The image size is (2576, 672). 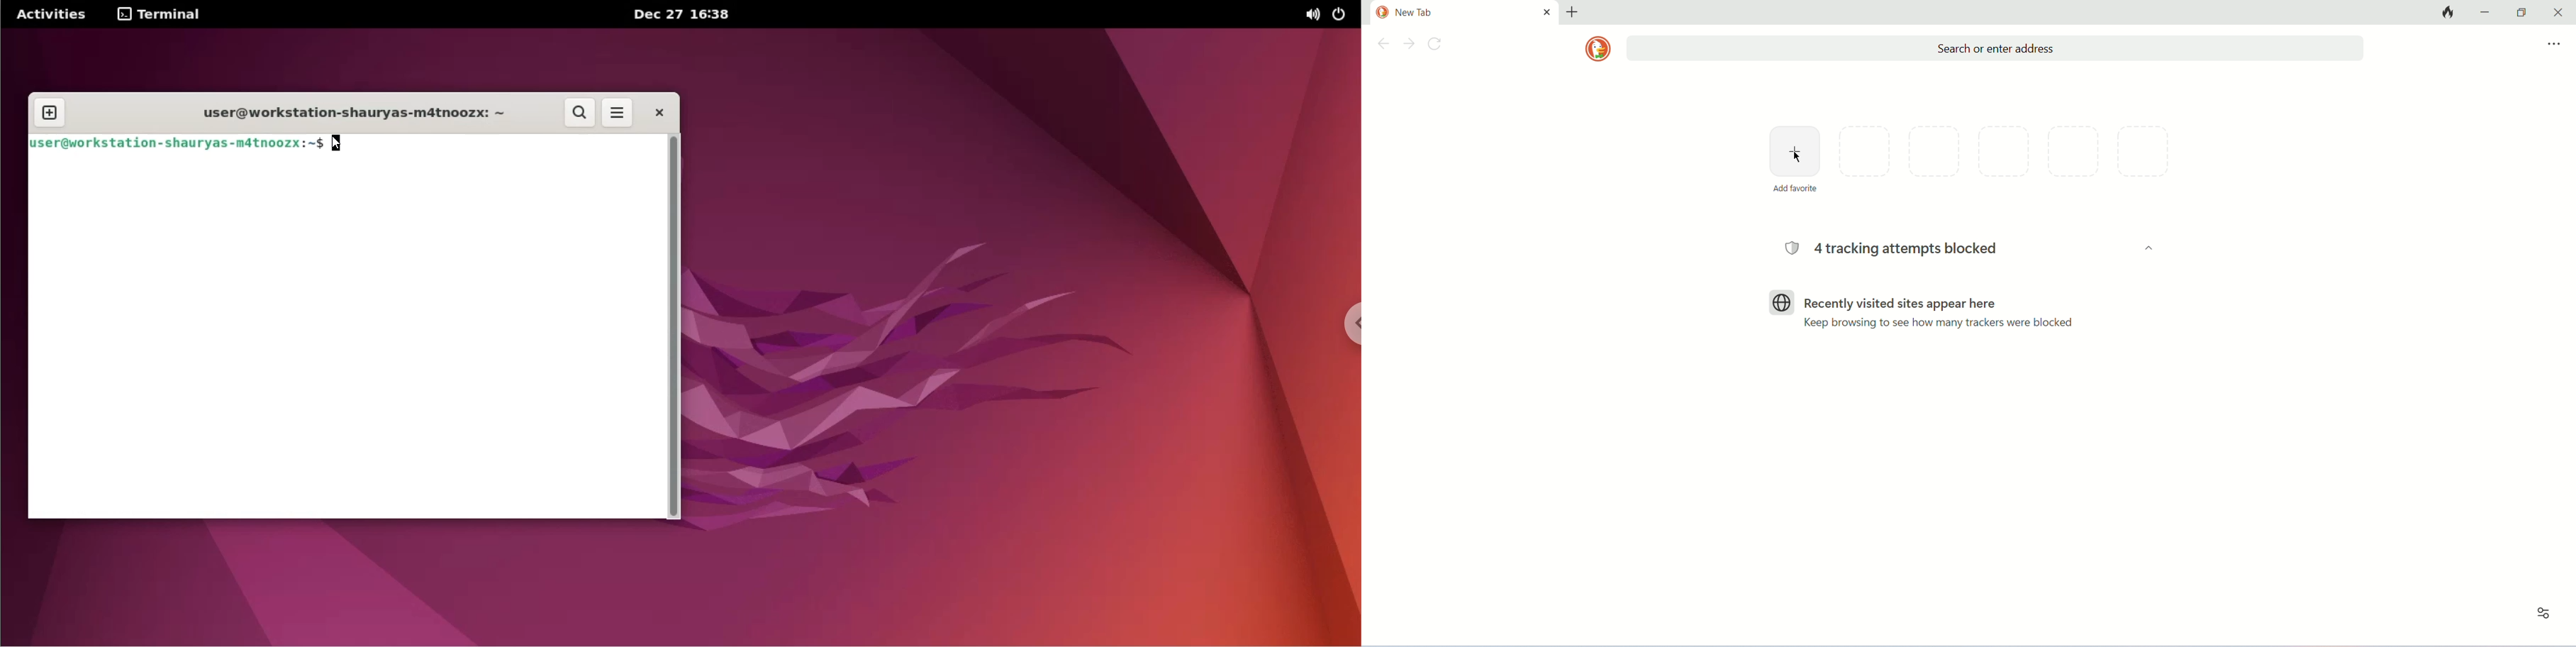 I want to click on refresh, so click(x=1438, y=46).